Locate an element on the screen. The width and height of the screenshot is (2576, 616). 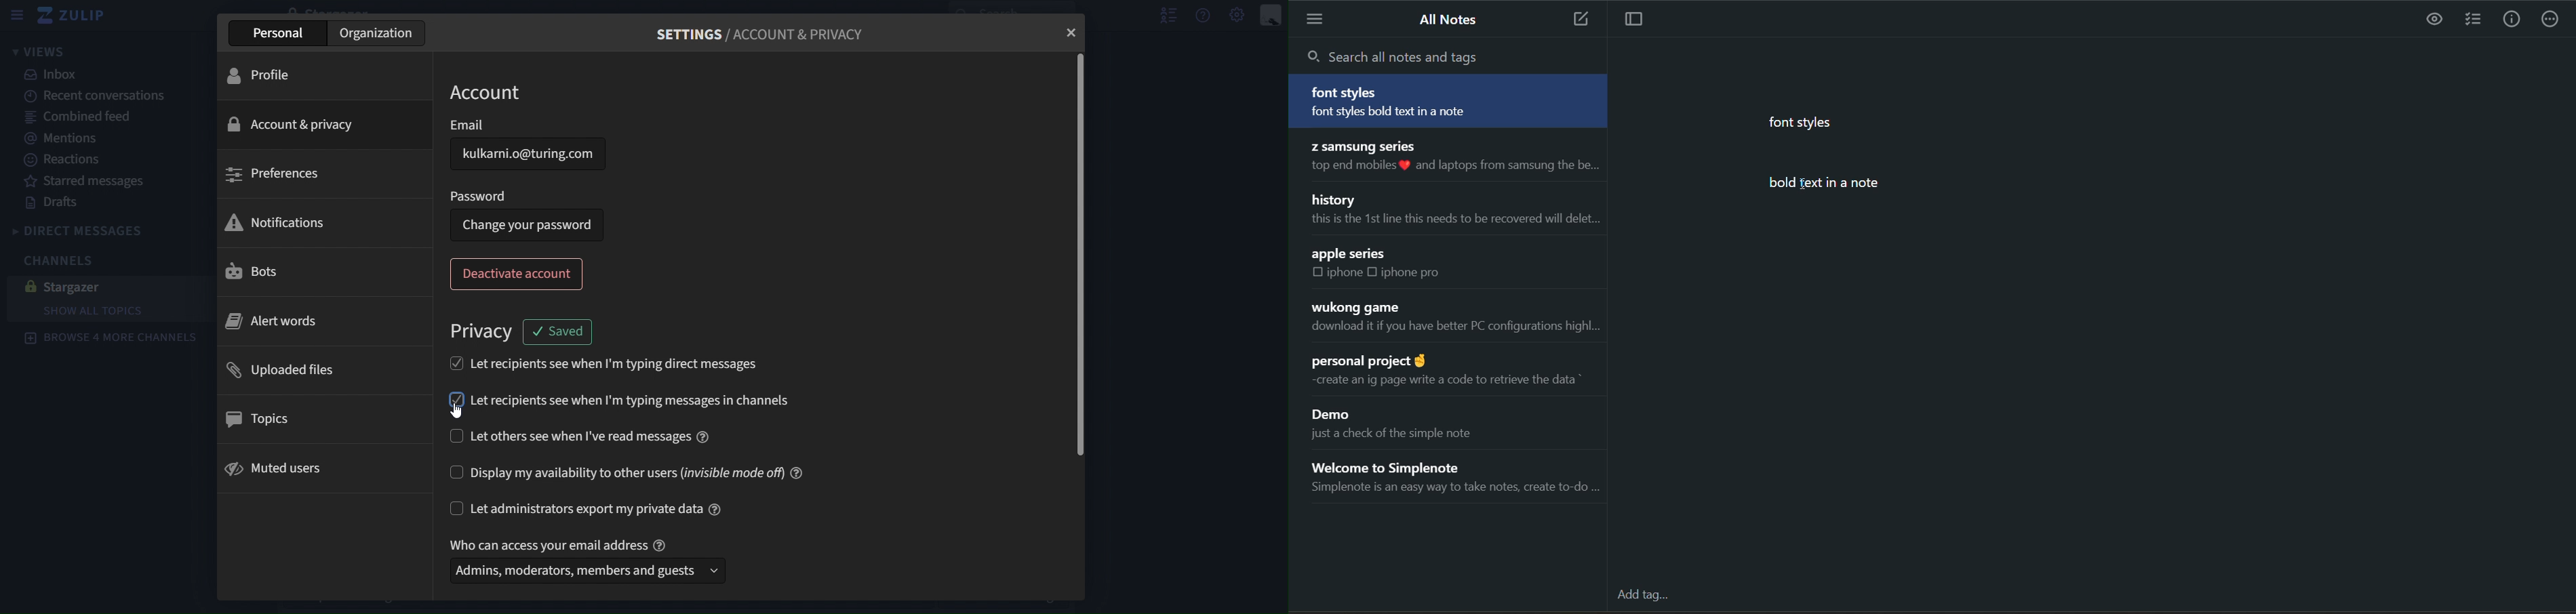
top end mobiles % and laptops from samsung the be... is located at coordinates (1451, 166).